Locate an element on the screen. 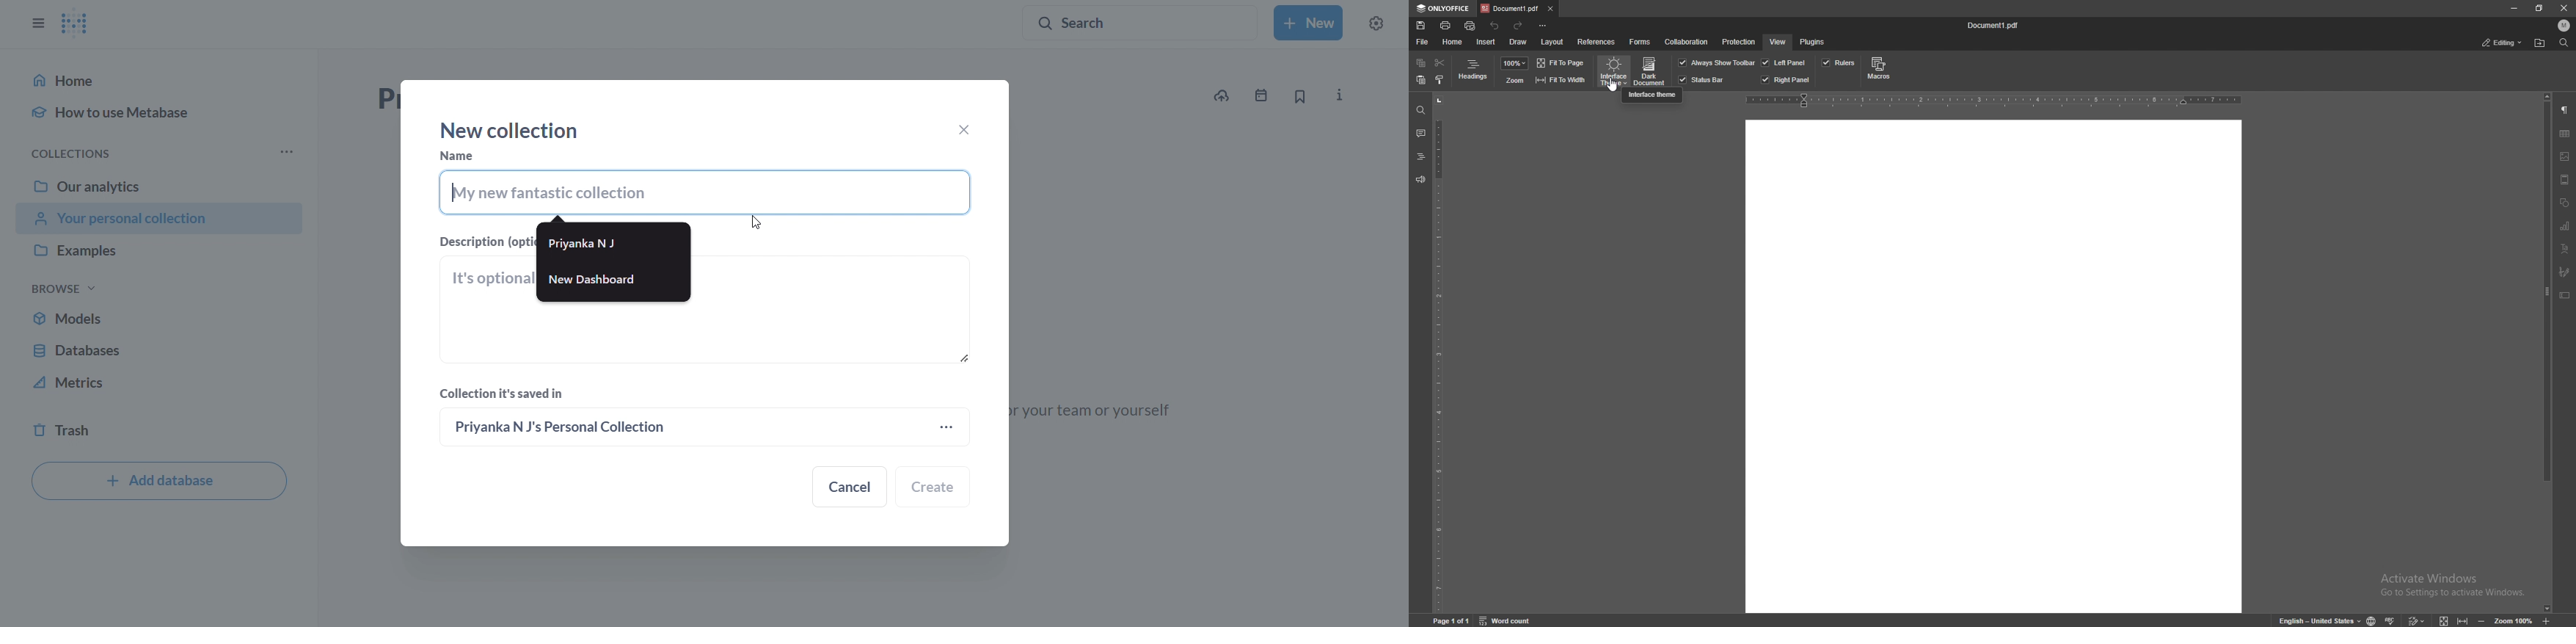 The height and width of the screenshot is (644, 2576). cut is located at coordinates (1440, 63).